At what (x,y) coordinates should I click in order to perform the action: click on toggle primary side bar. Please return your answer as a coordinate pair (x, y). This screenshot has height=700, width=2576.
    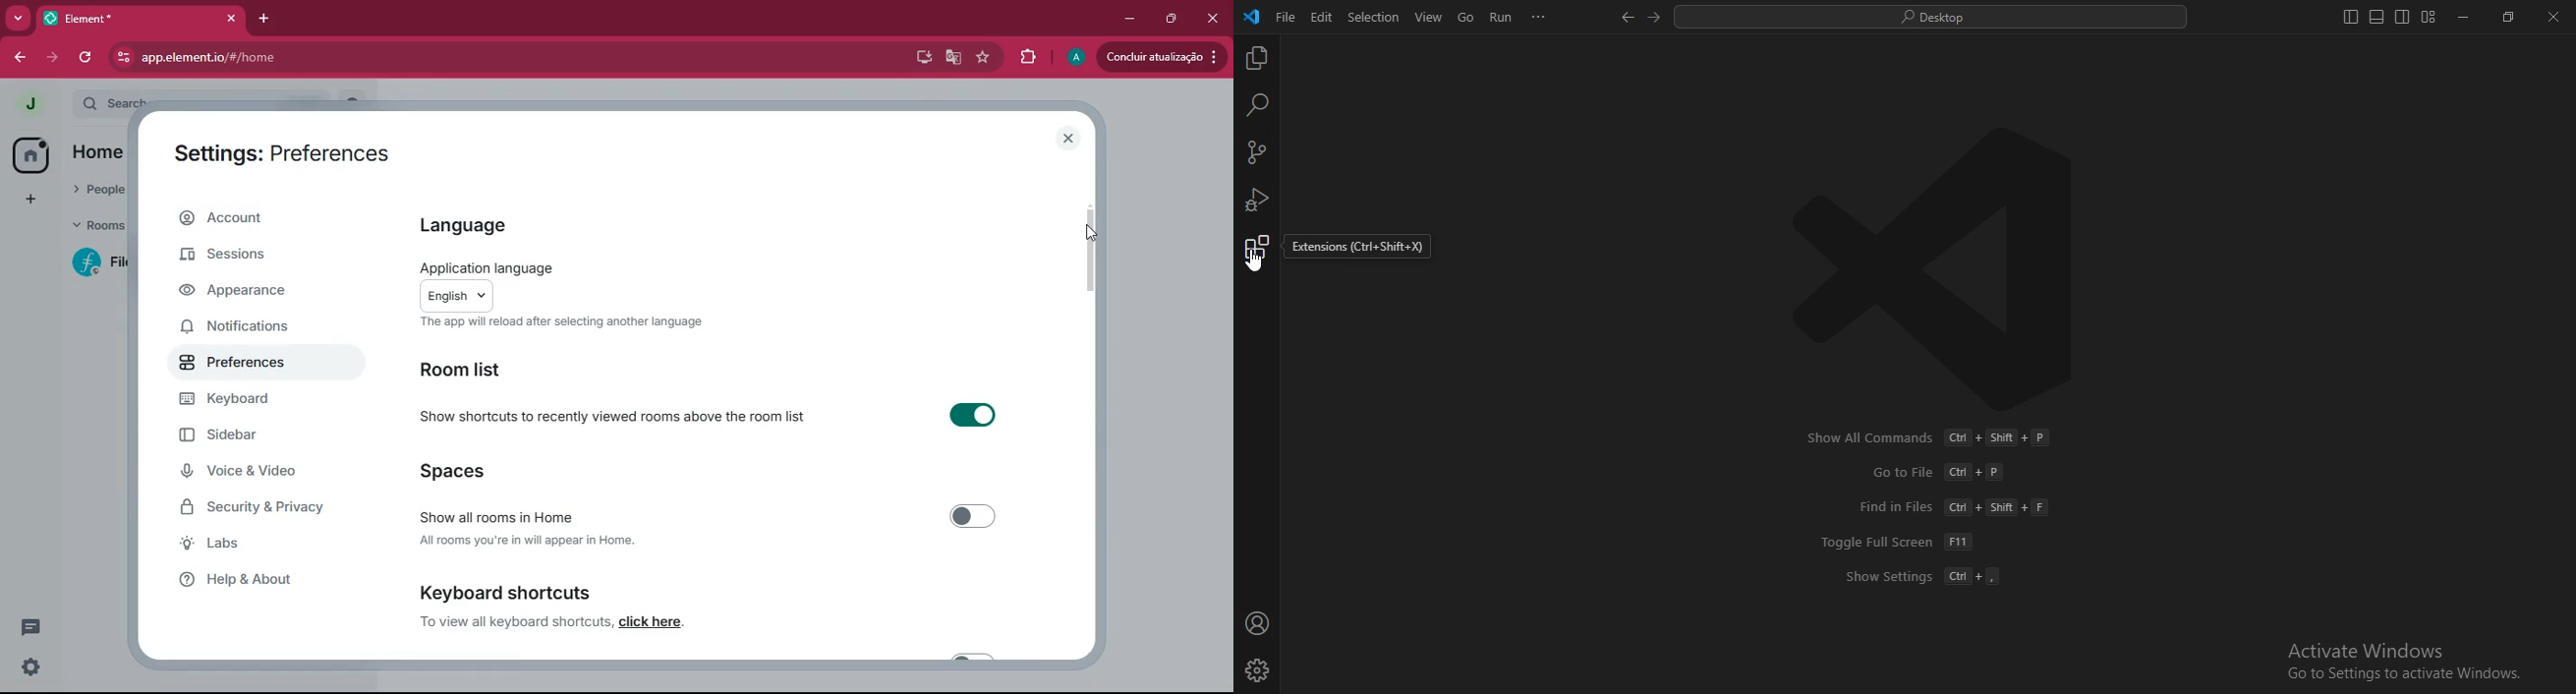
    Looking at the image, I should click on (2348, 18).